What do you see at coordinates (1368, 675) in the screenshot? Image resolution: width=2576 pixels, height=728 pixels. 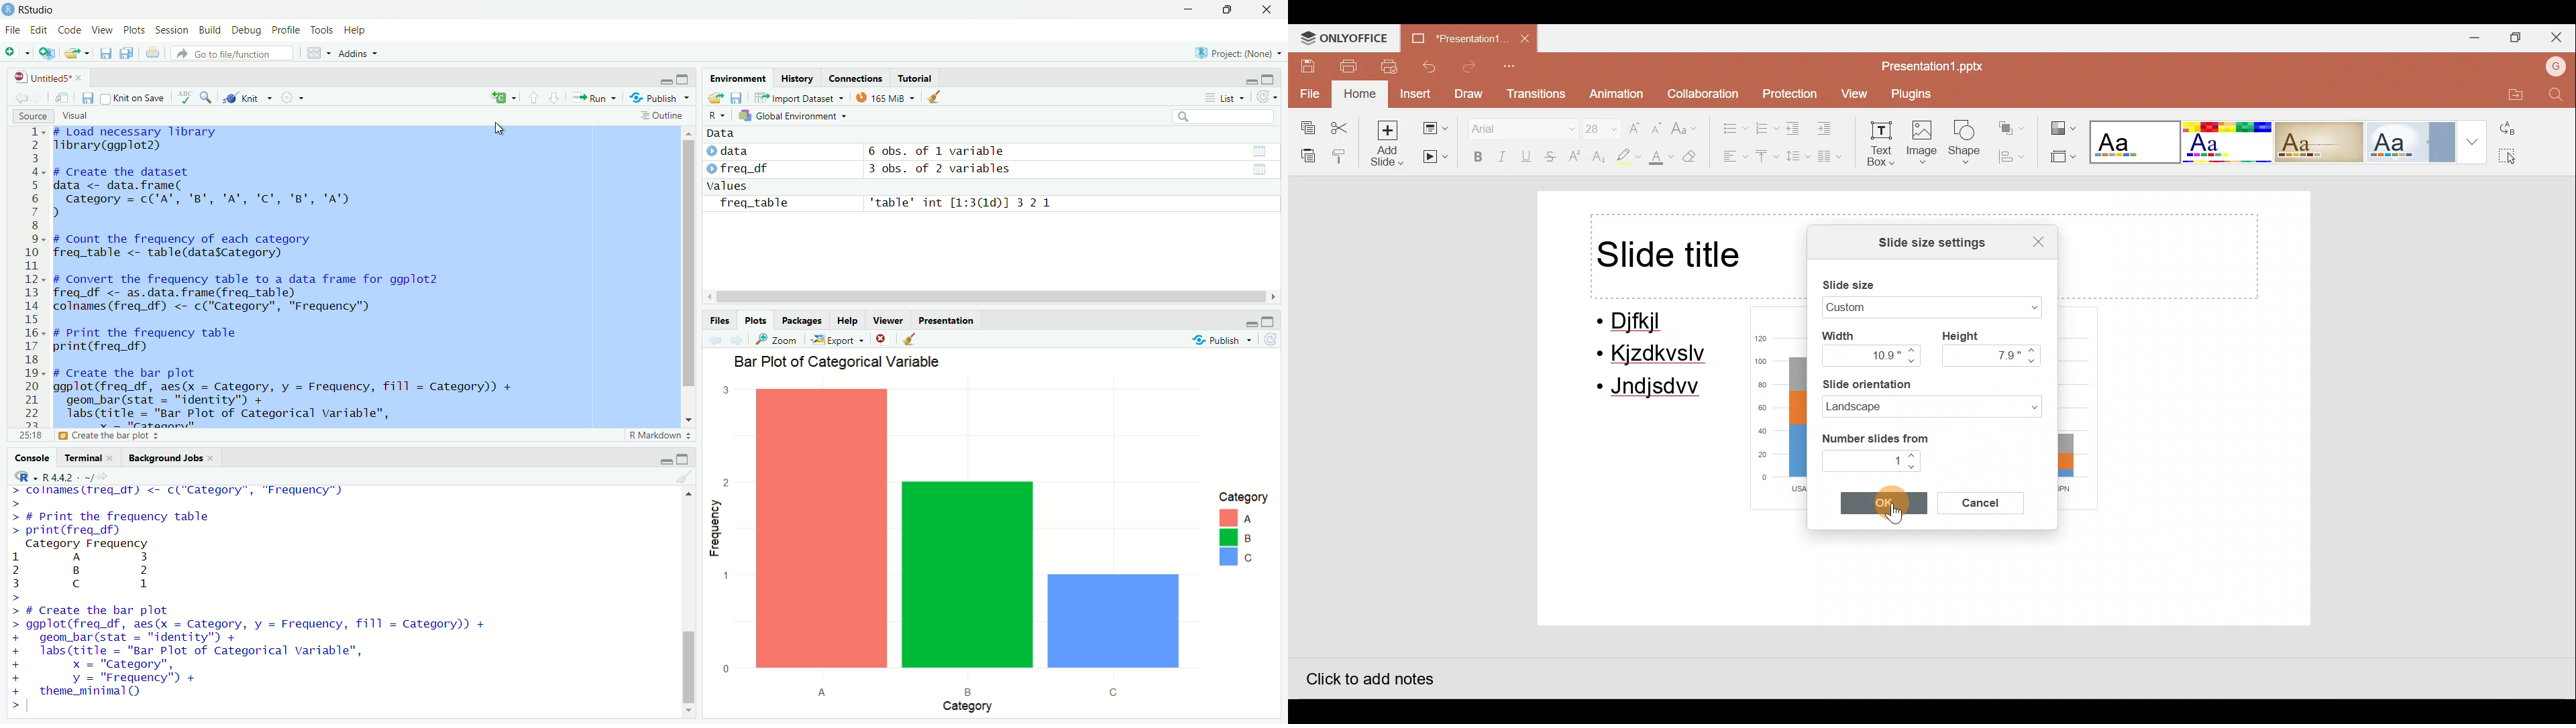 I see `Click to add notes` at bounding box center [1368, 675].